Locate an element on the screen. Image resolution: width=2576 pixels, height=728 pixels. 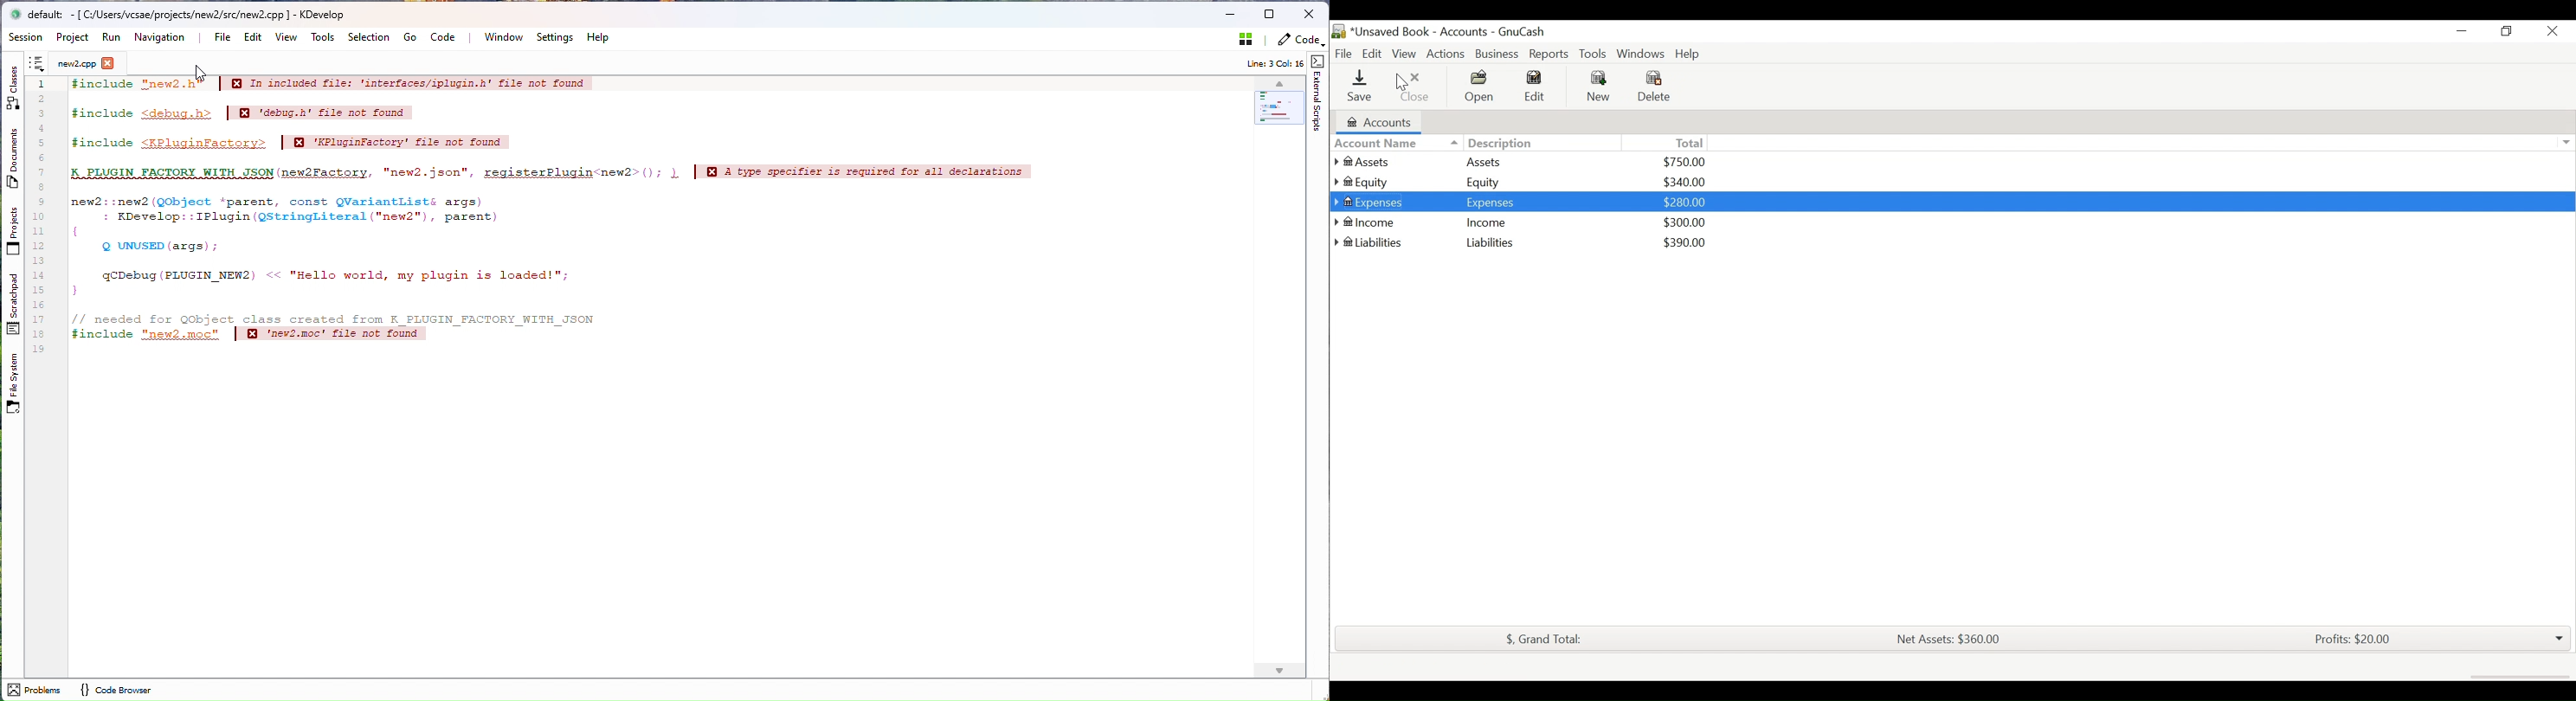
$750.00 is located at coordinates (1686, 161).